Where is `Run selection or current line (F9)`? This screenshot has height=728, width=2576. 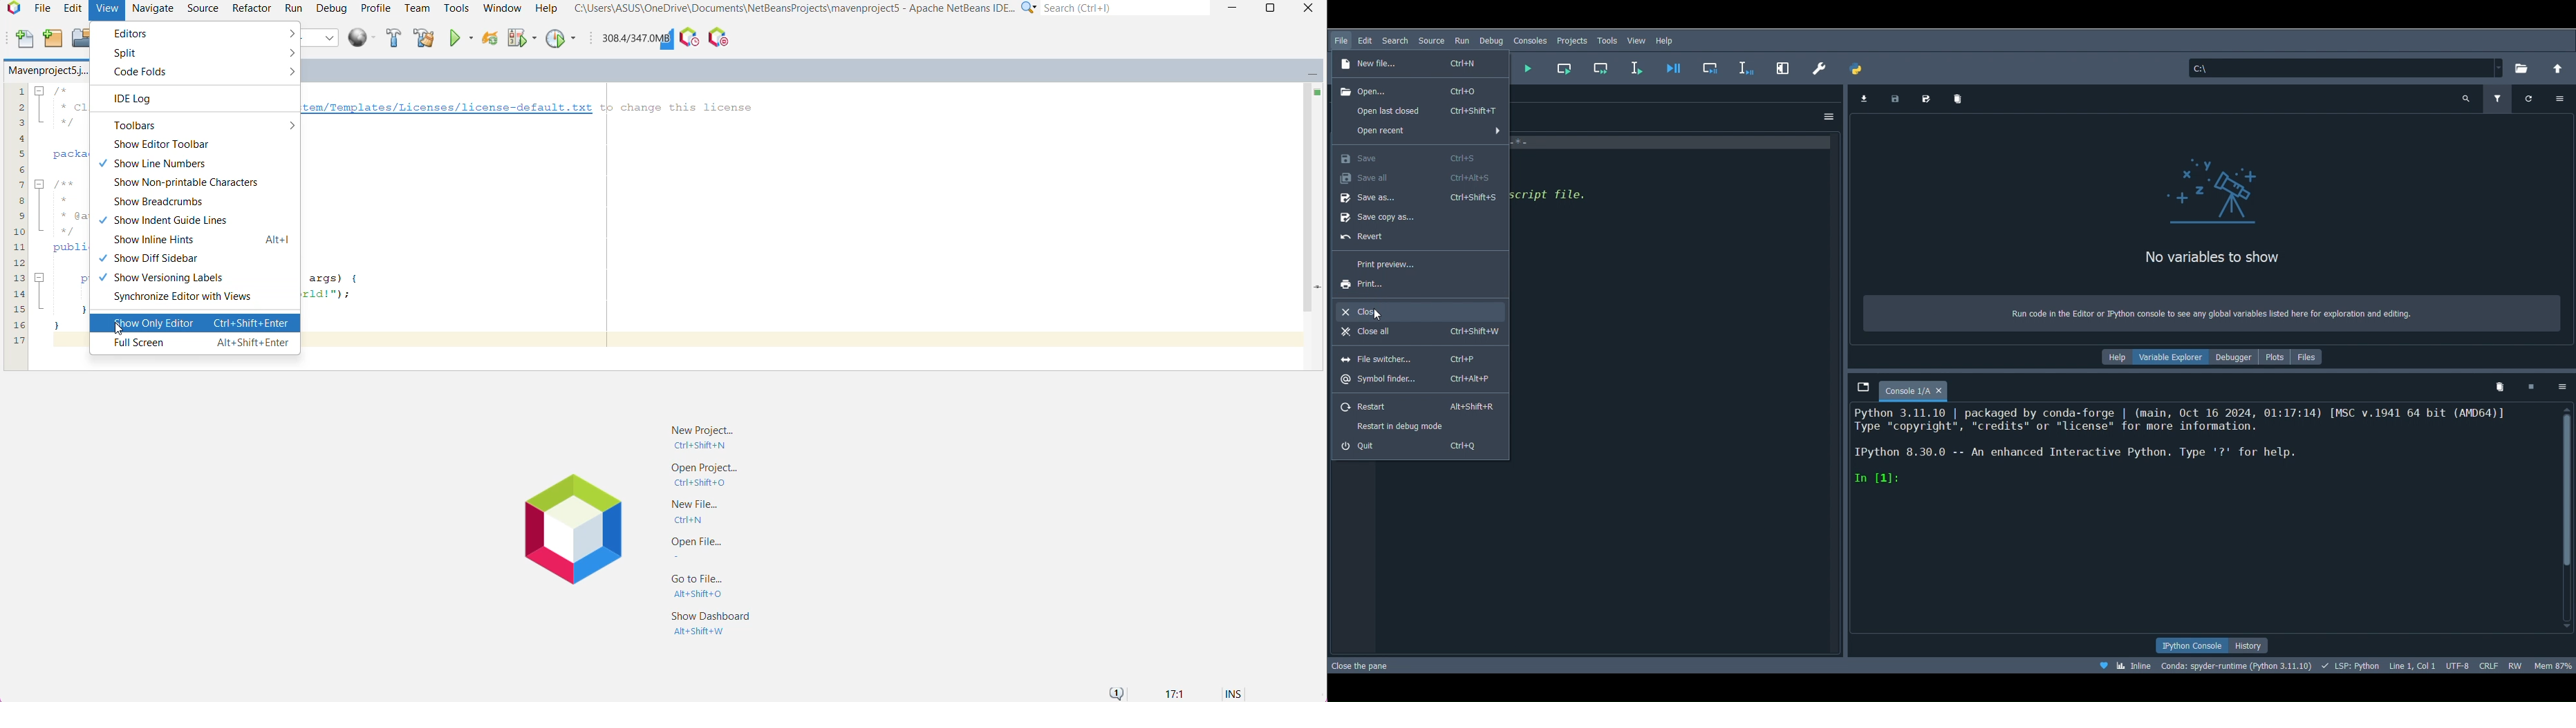
Run selection or current line (F9) is located at coordinates (1638, 65).